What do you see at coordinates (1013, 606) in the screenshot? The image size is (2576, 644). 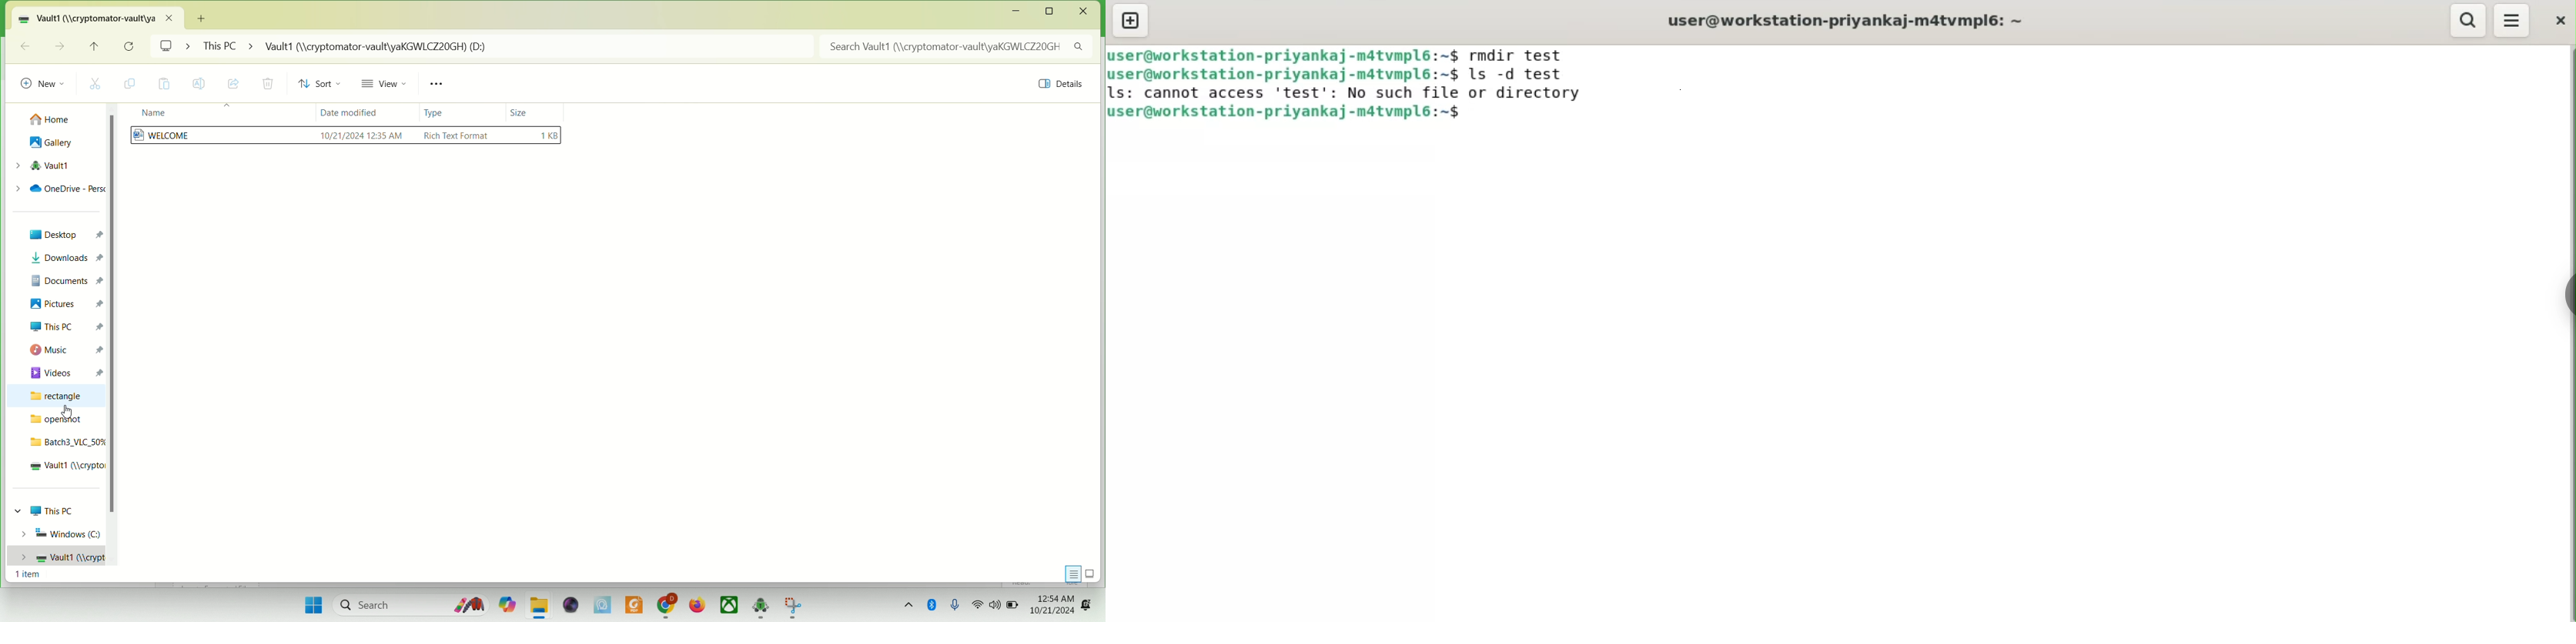 I see `battery` at bounding box center [1013, 606].